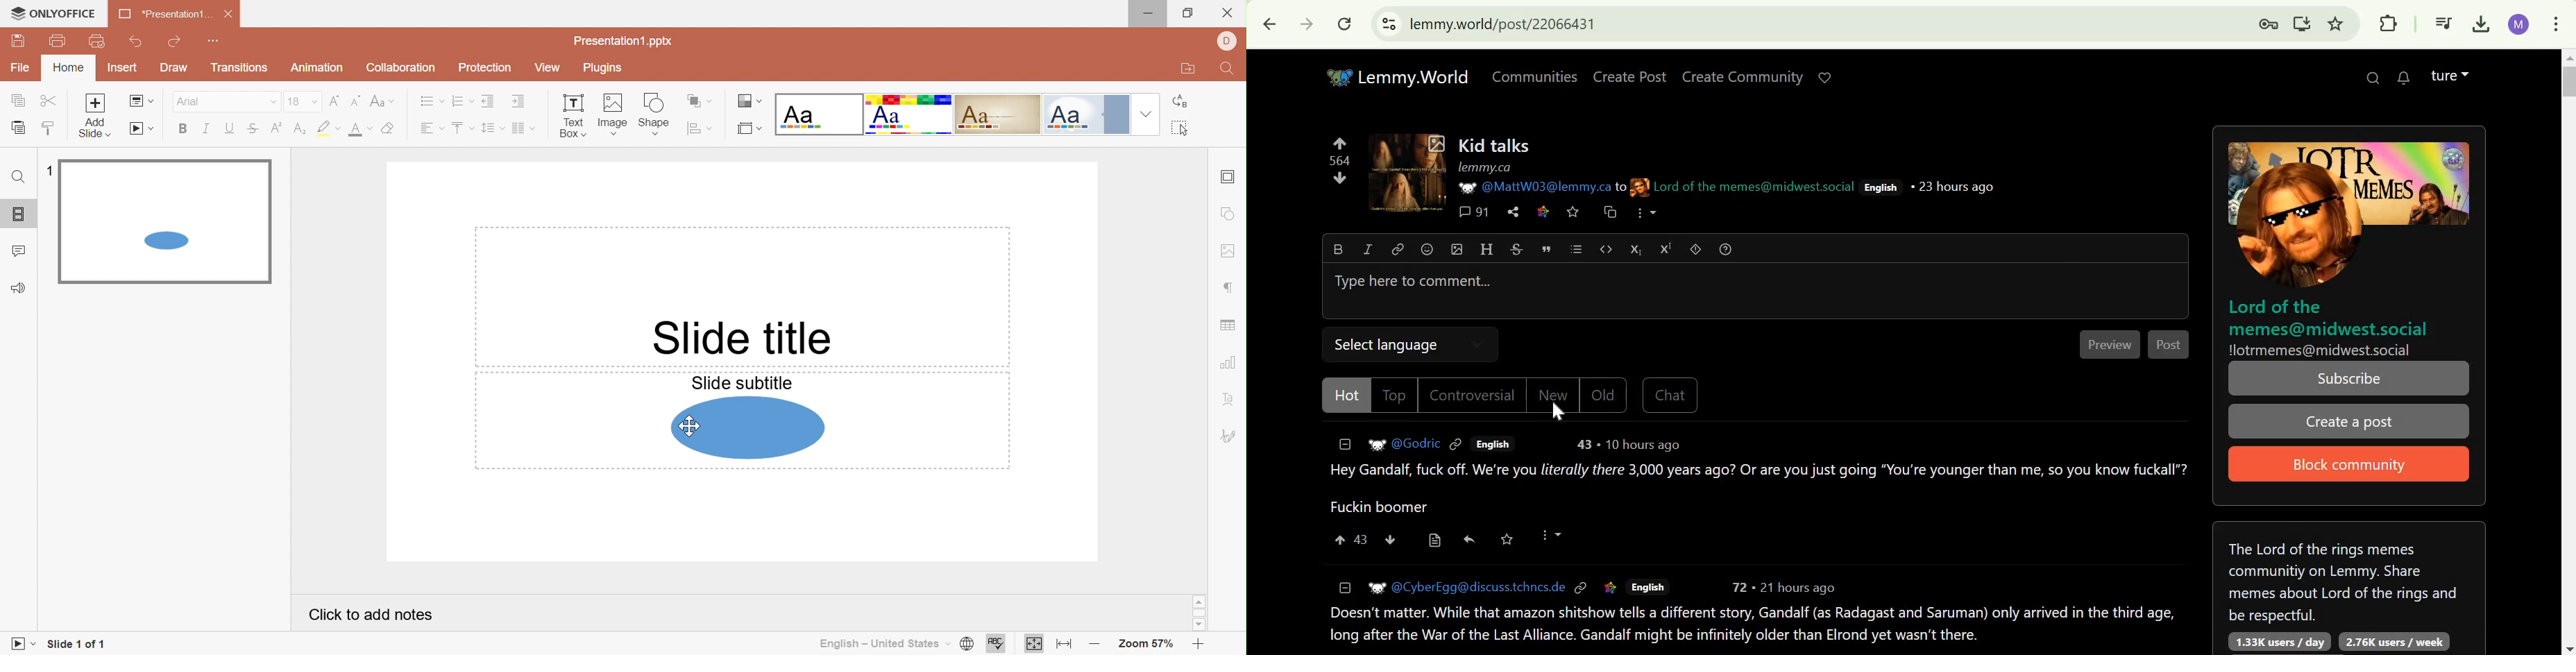 This screenshot has width=2576, height=672. What do you see at coordinates (1153, 14) in the screenshot?
I see `Minimize` at bounding box center [1153, 14].